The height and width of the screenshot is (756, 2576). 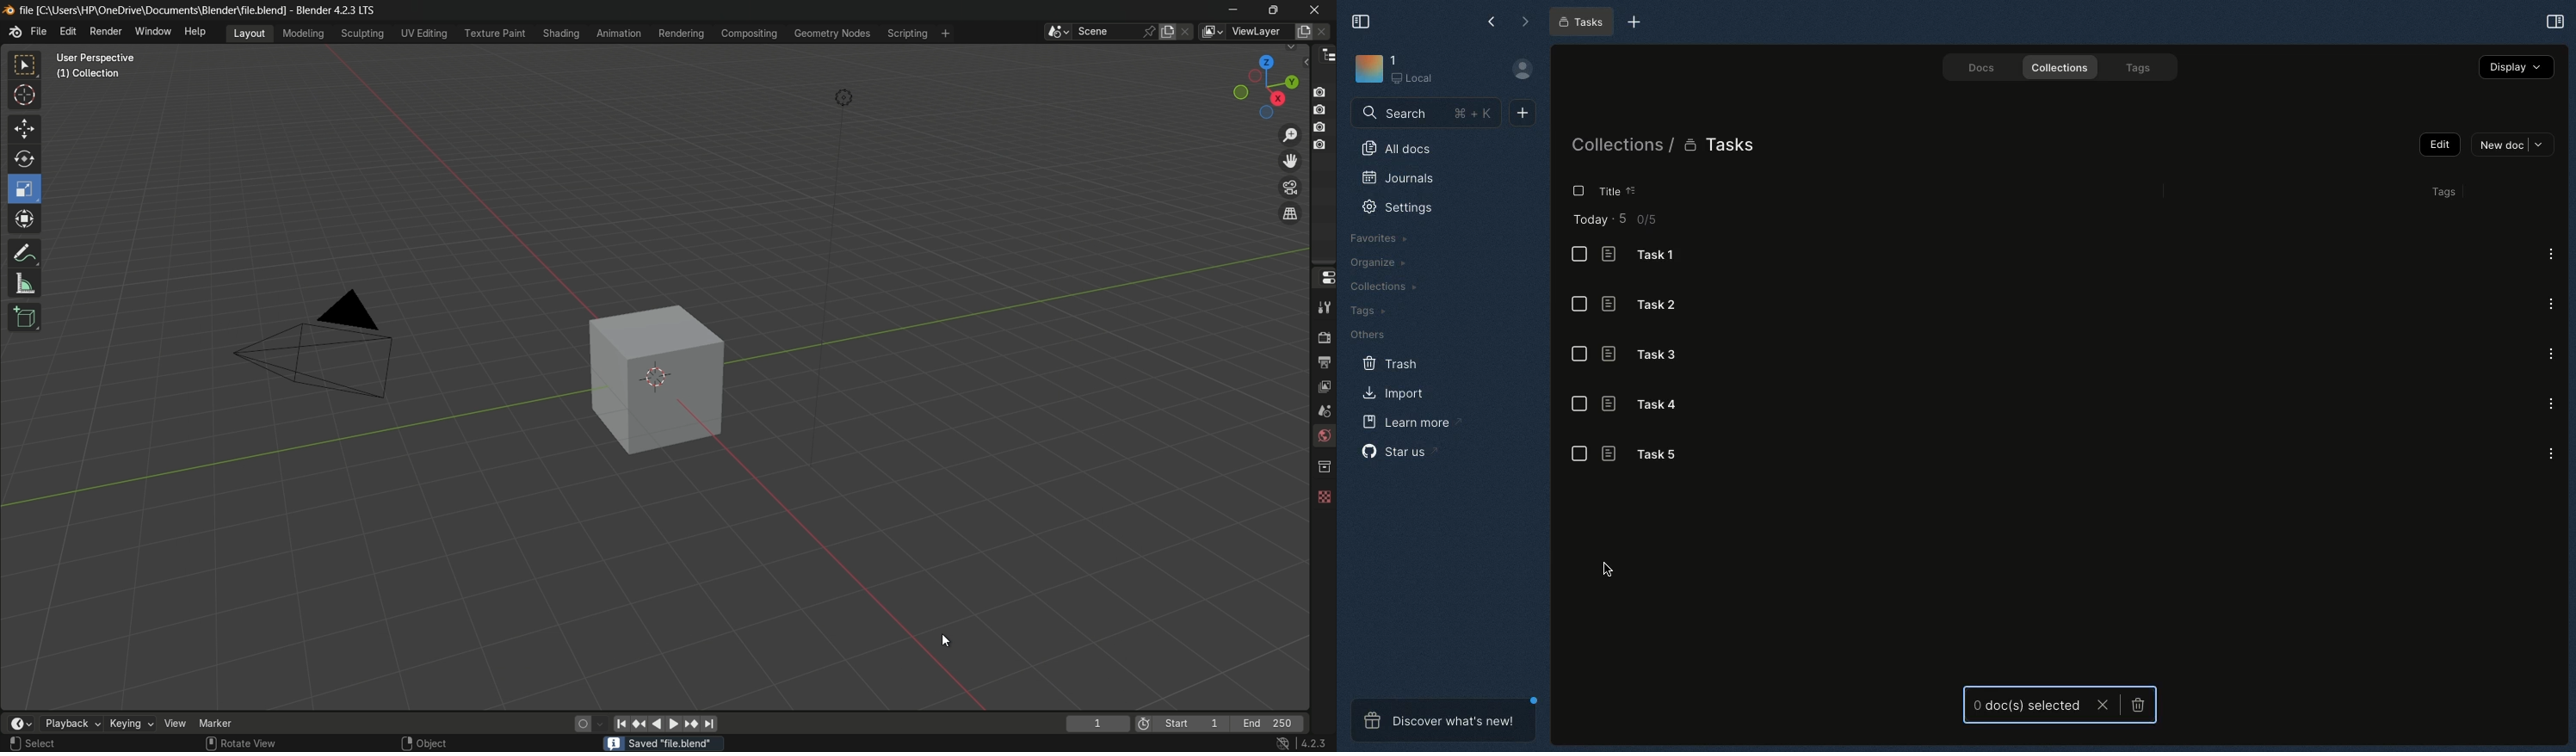 What do you see at coordinates (621, 723) in the screenshot?
I see `jump to endpoint` at bounding box center [621, 723].